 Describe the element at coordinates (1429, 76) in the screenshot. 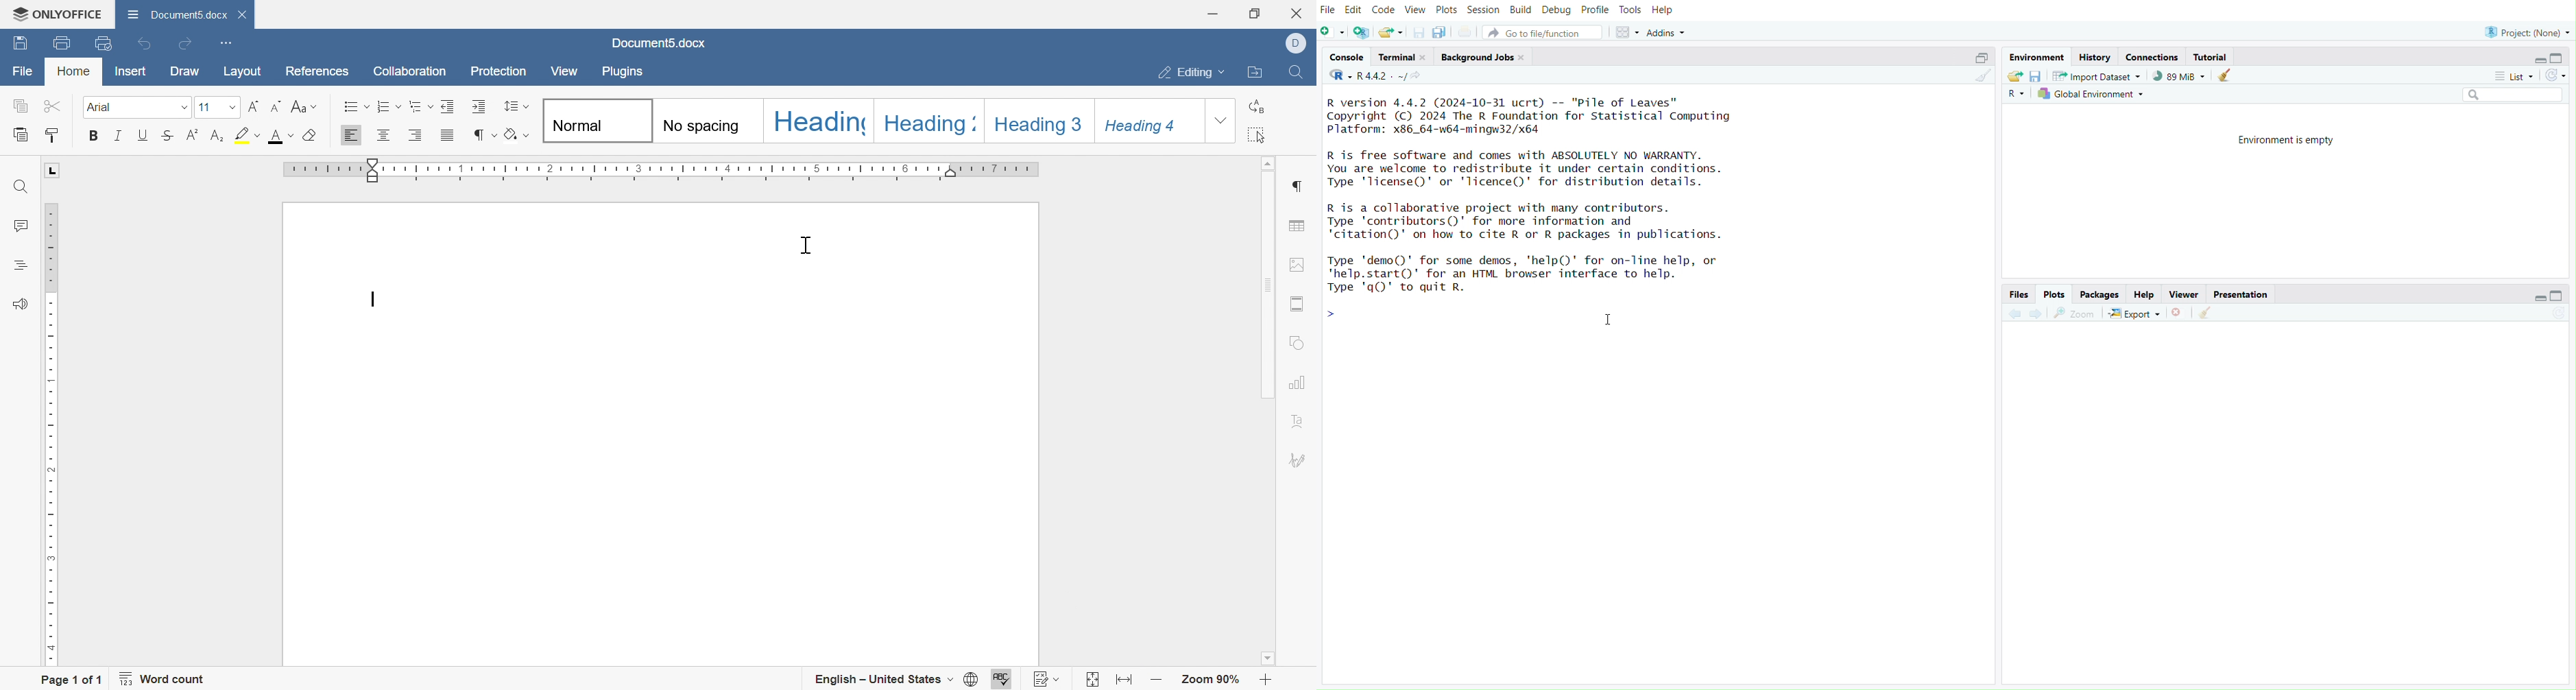

I see `View the current working directory` at that location.